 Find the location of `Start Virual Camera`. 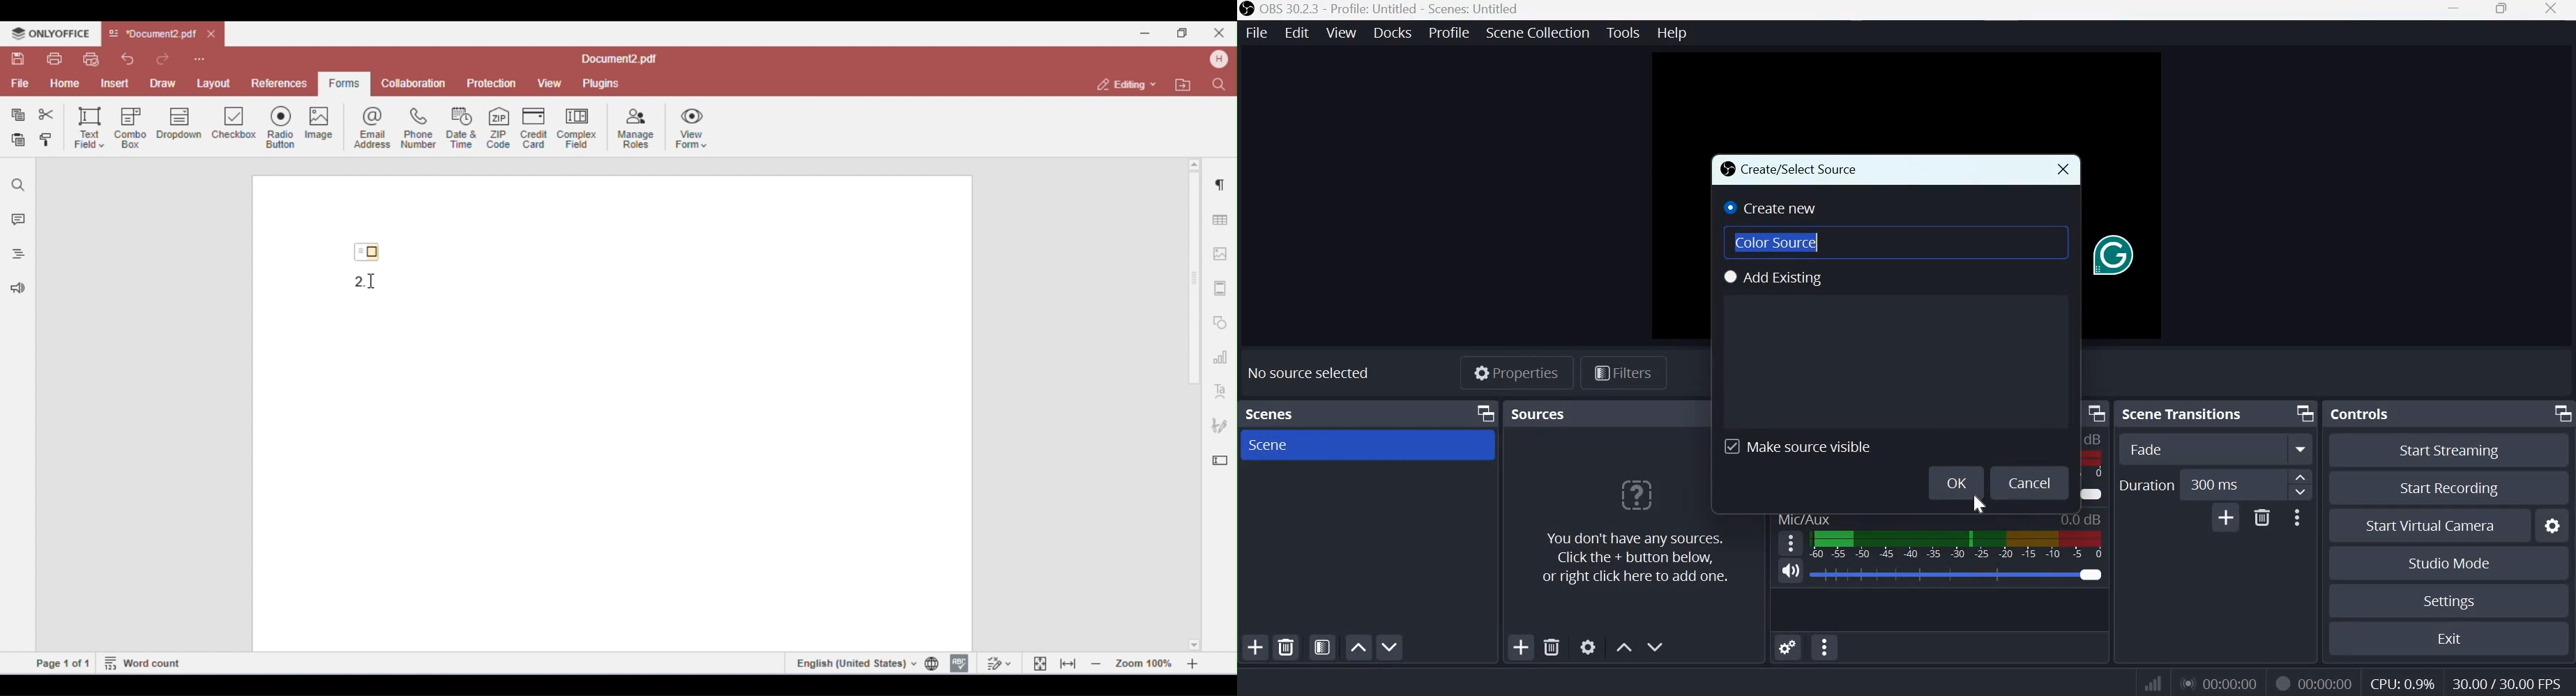

Start Virual Camera is located at coordinates (2430, 527).